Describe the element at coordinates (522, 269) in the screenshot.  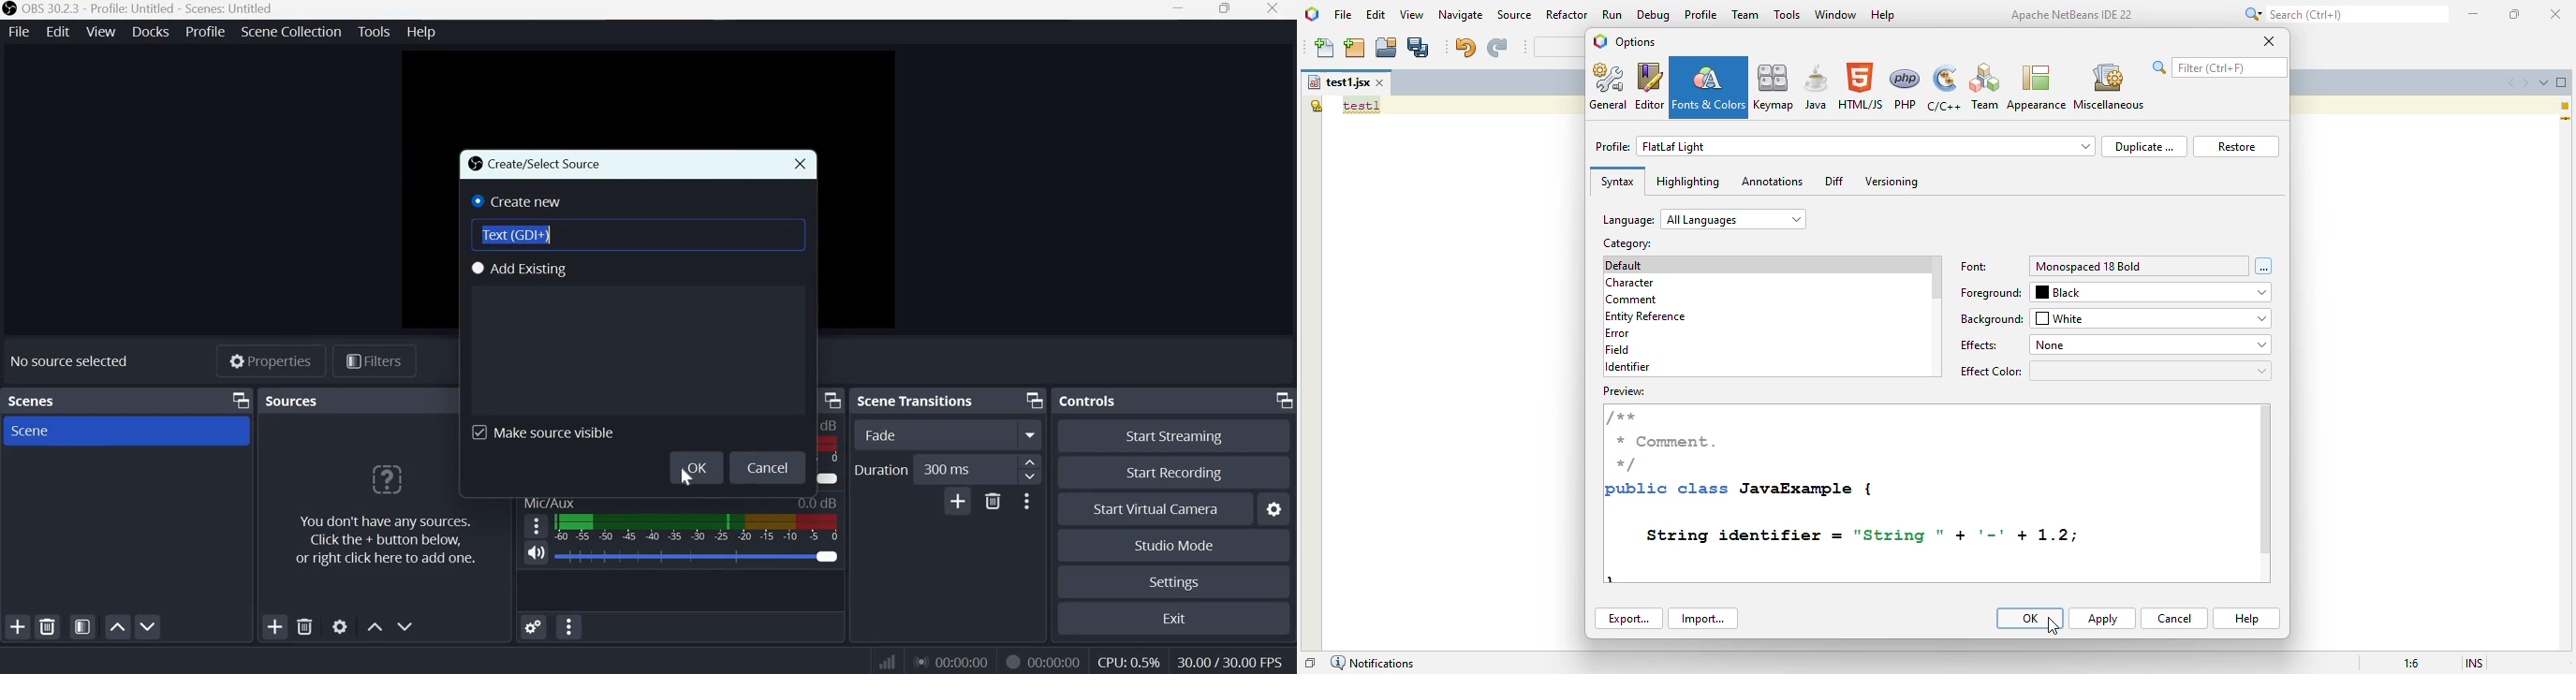
I see `Add existing` at that location.